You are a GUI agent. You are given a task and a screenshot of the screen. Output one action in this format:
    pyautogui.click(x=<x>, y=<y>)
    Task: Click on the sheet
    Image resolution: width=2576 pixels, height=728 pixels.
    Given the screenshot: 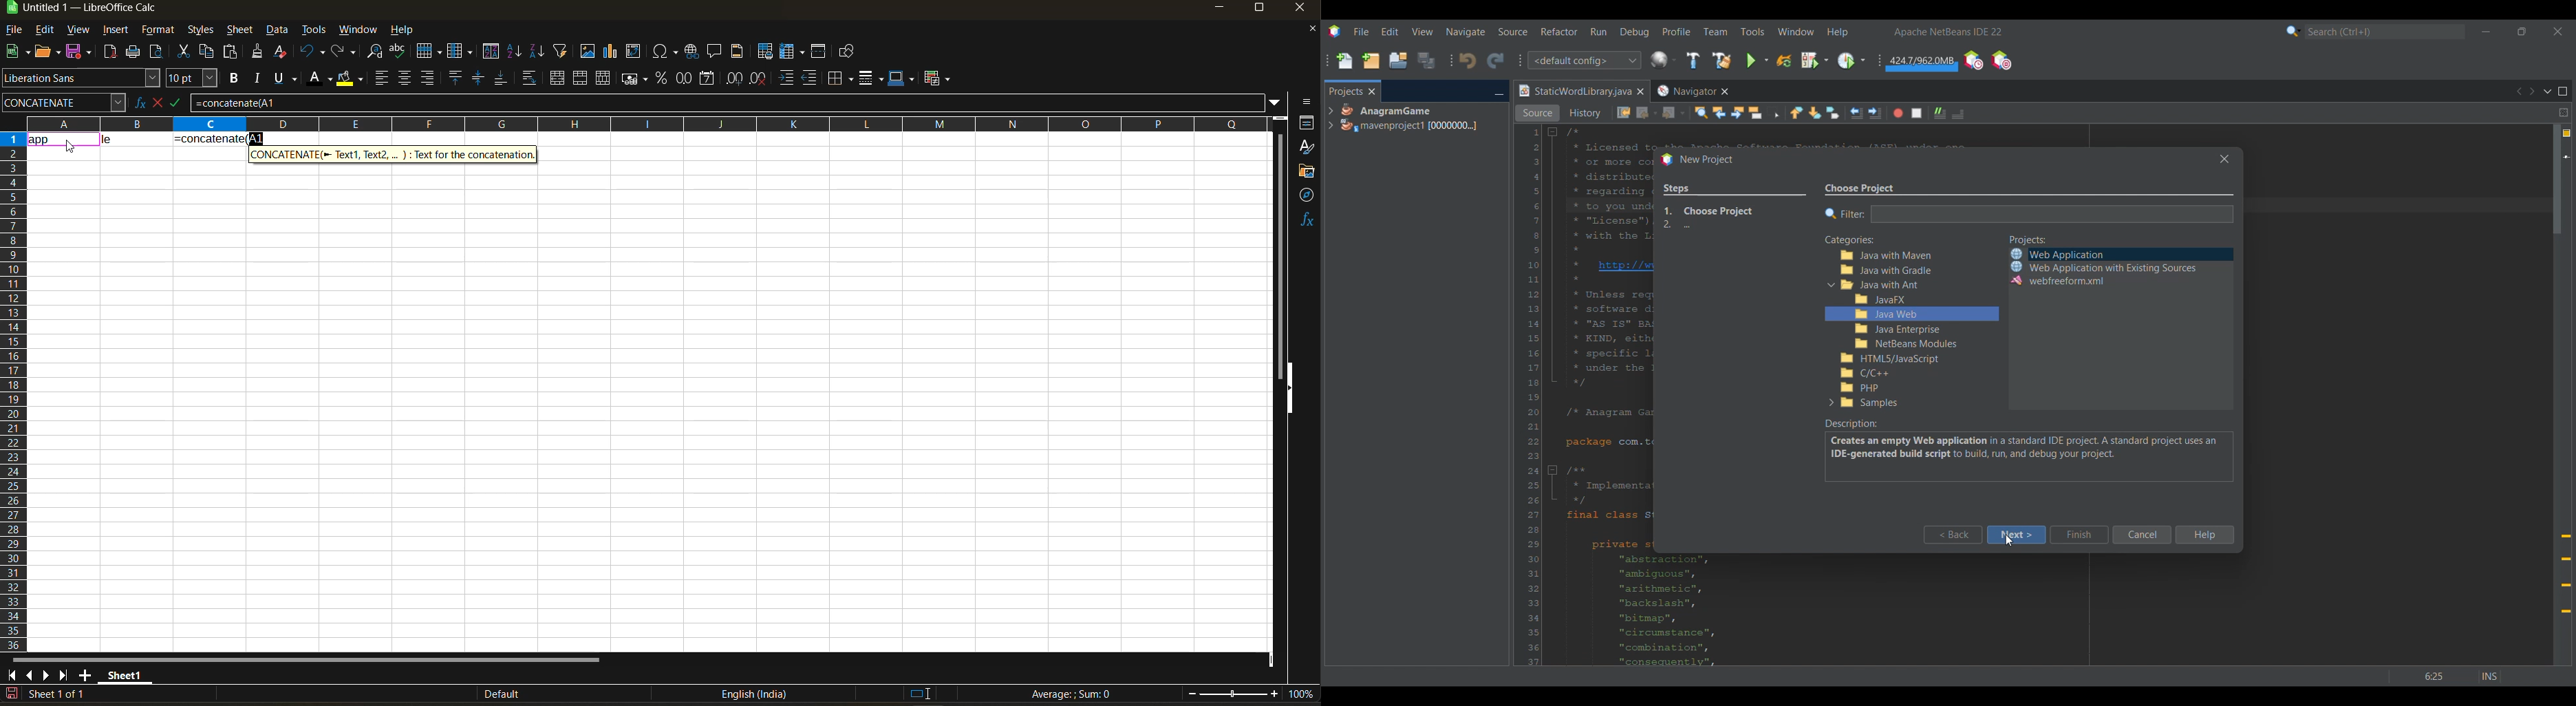 What is the action you would take?
    pyautogui.click(x=239, y=30)
    